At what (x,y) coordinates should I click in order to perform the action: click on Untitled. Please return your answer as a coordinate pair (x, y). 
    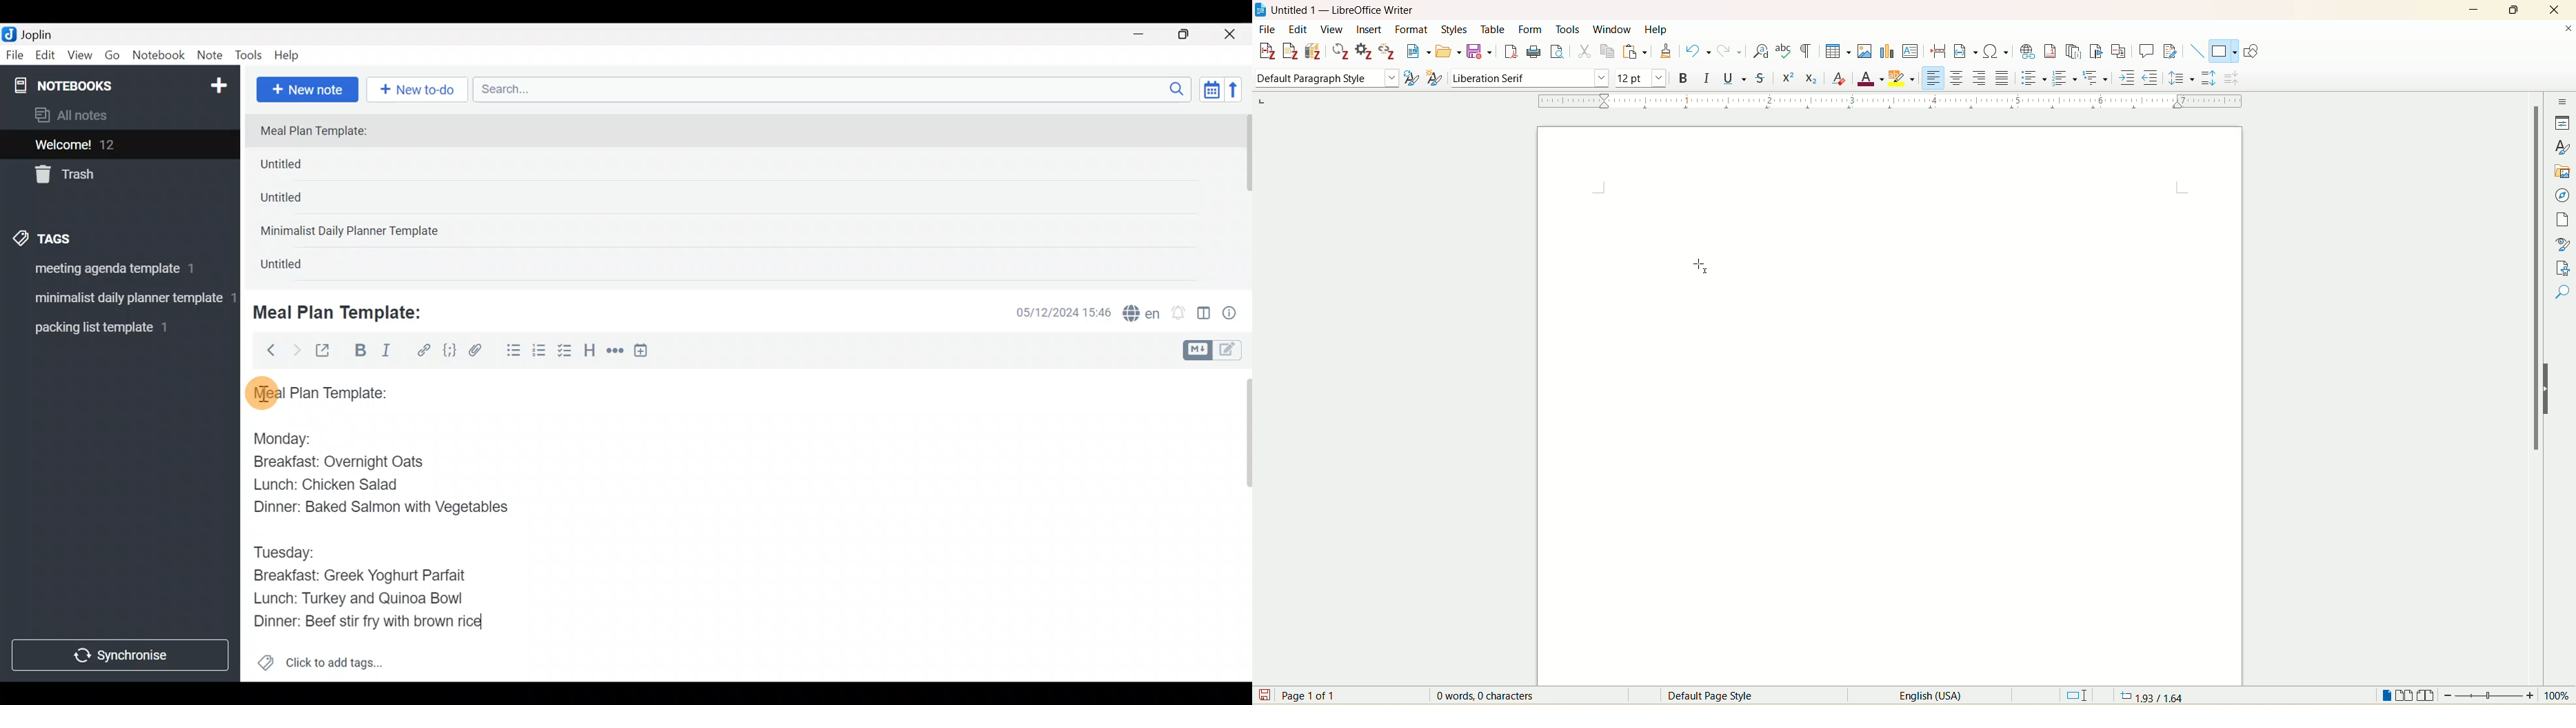
    Looking at the image, I should click on (299, 202).